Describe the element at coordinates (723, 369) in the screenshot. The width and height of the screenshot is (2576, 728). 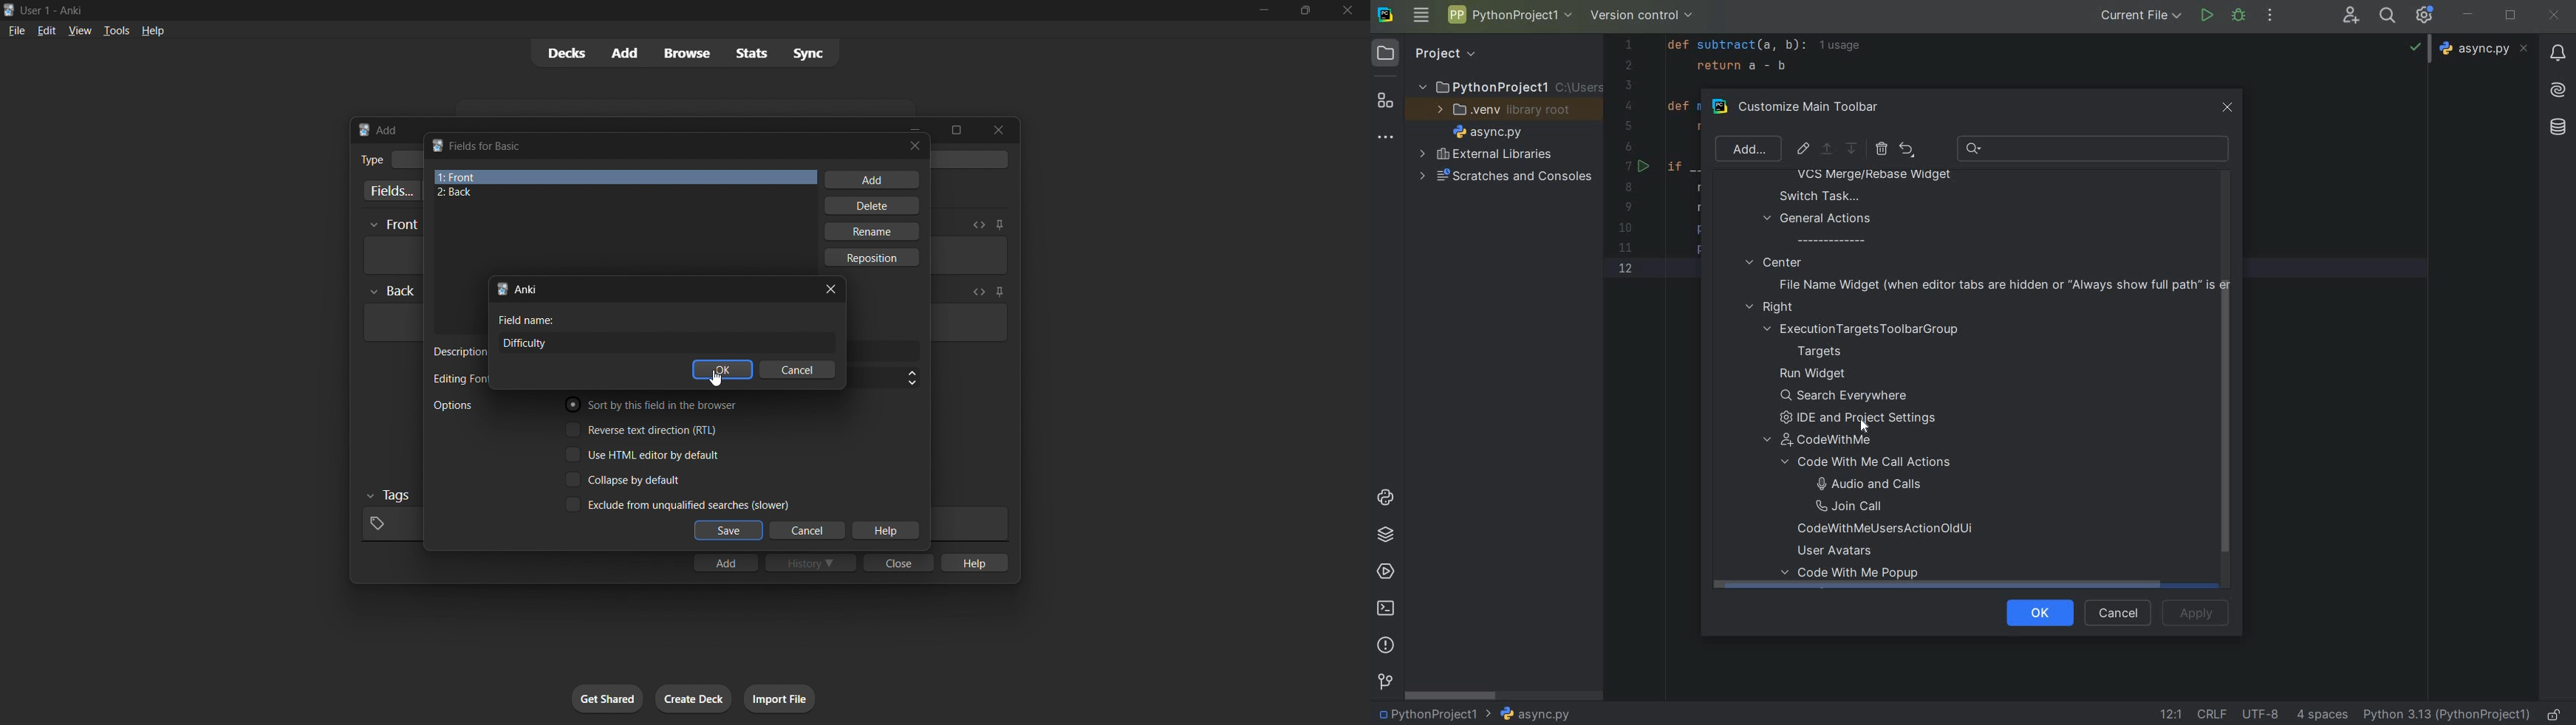
I see `ok` at that location.